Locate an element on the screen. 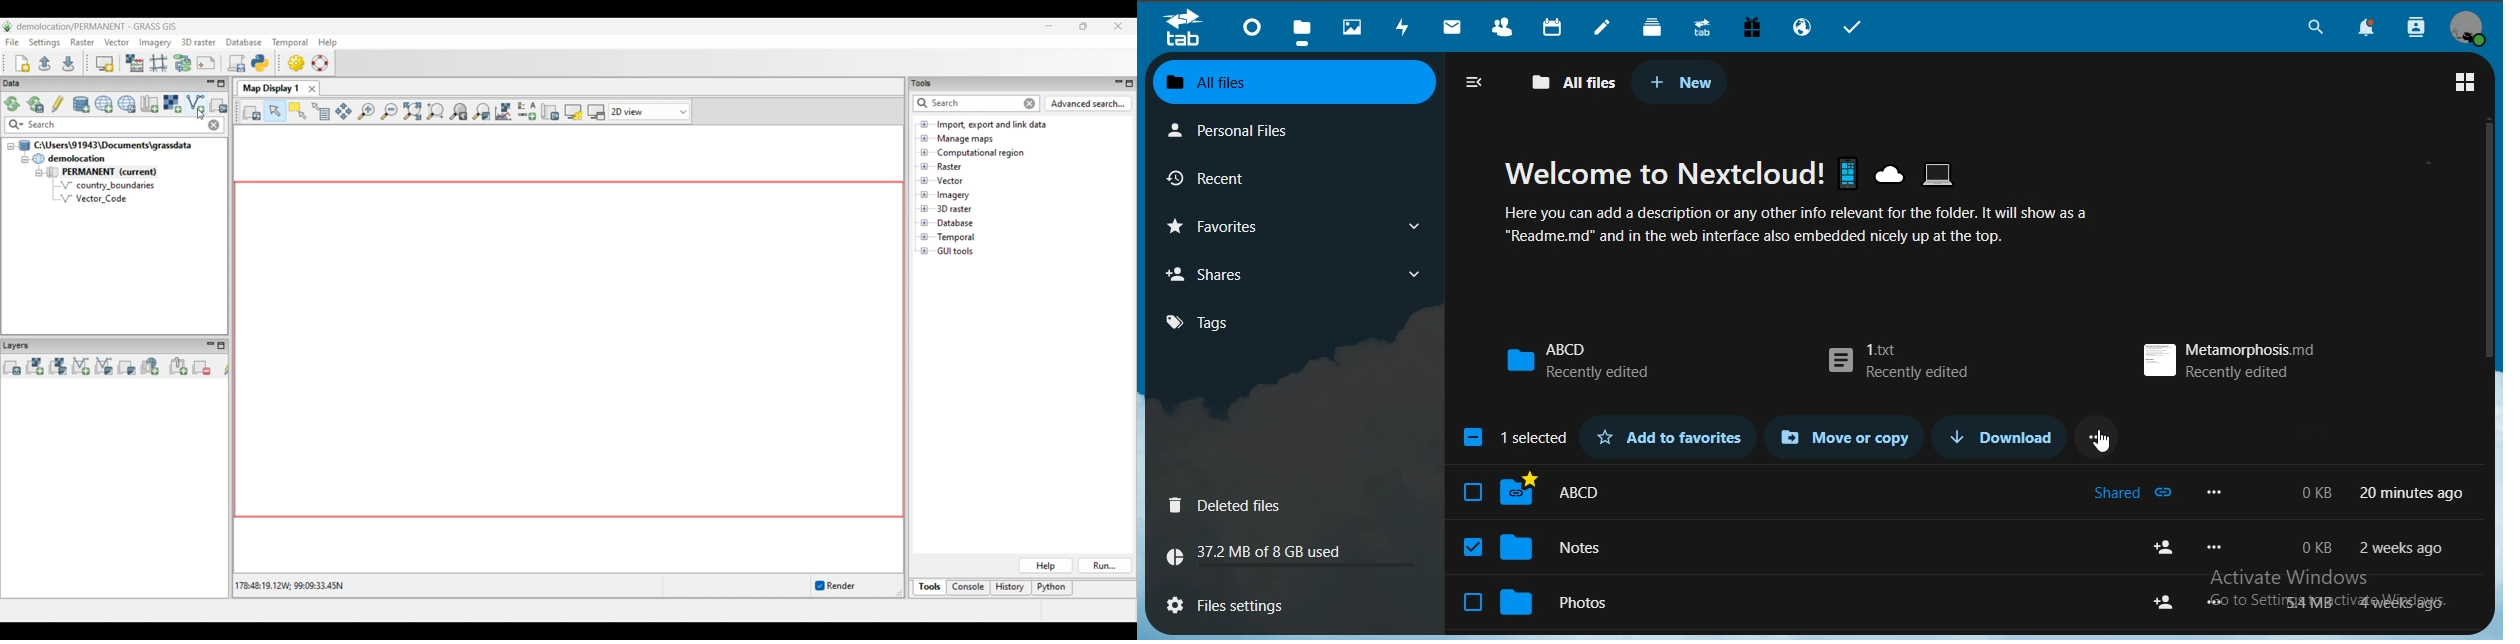 The image size is (2520, 644). o kb is located at coordinates (2311, 547).